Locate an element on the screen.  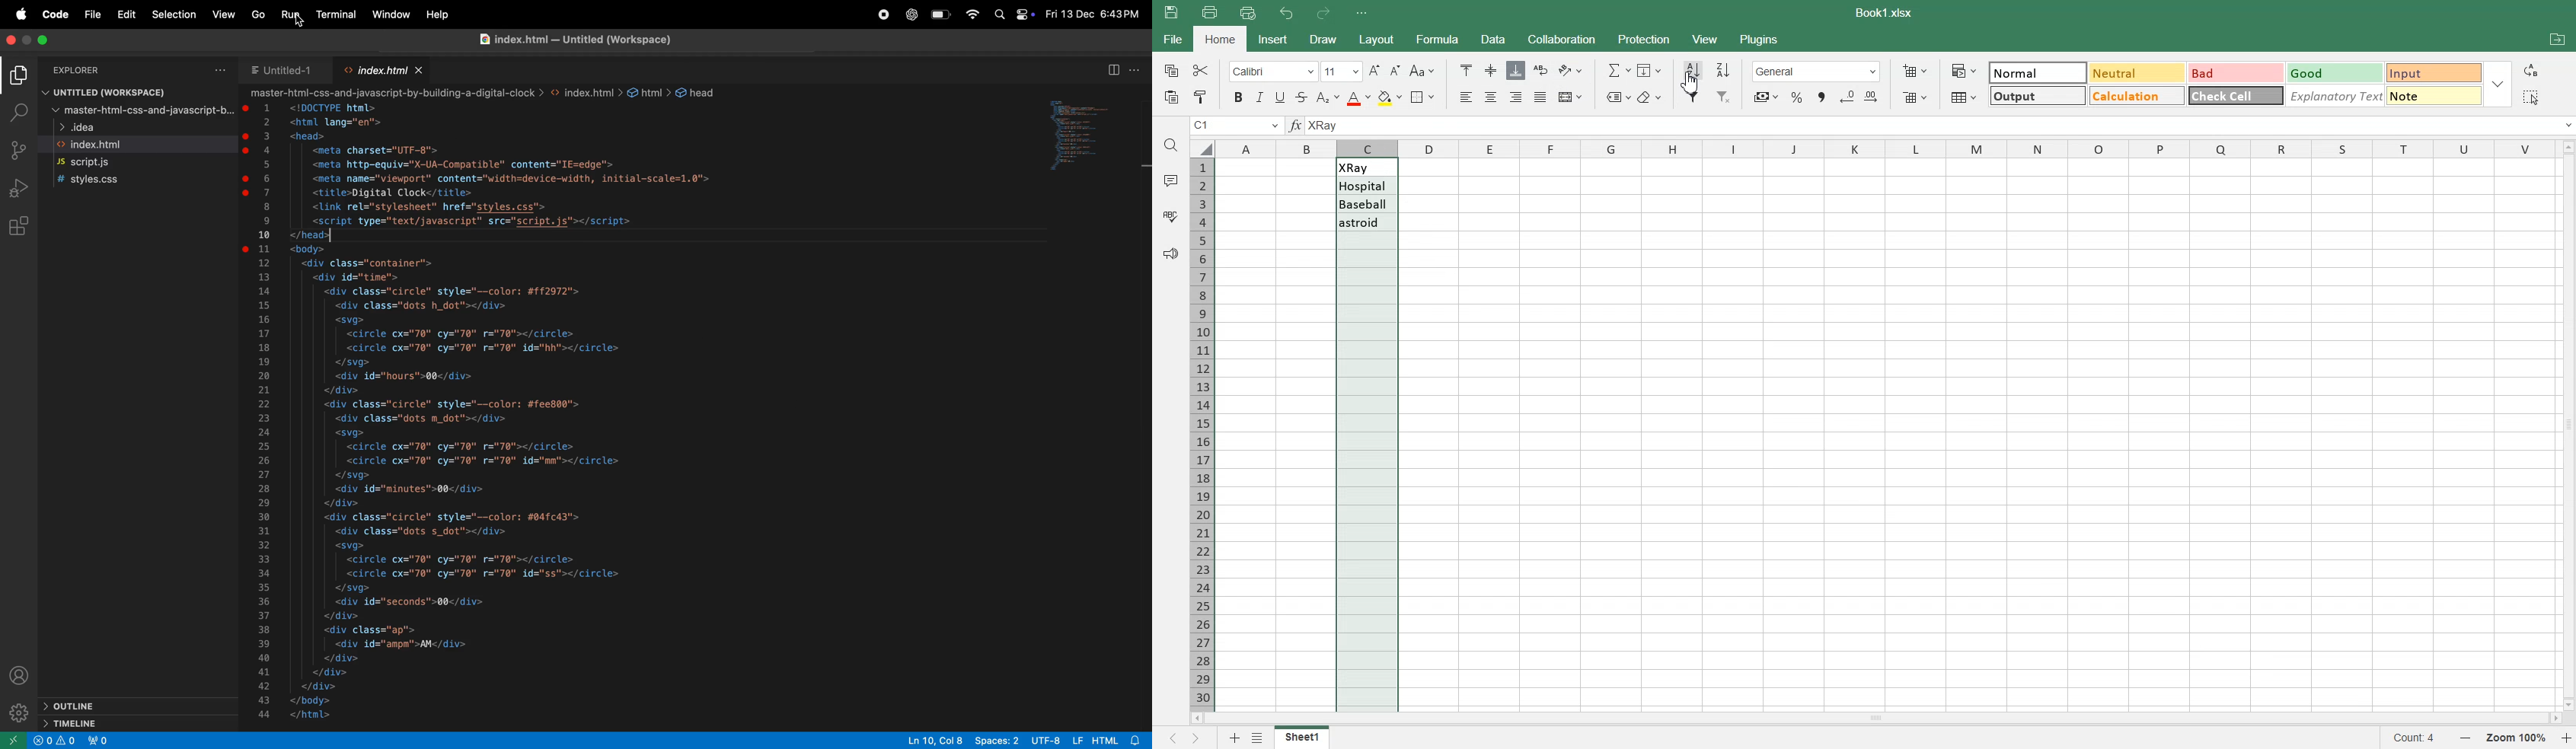
Spelling Check  is located at coordinates (1171, 215).